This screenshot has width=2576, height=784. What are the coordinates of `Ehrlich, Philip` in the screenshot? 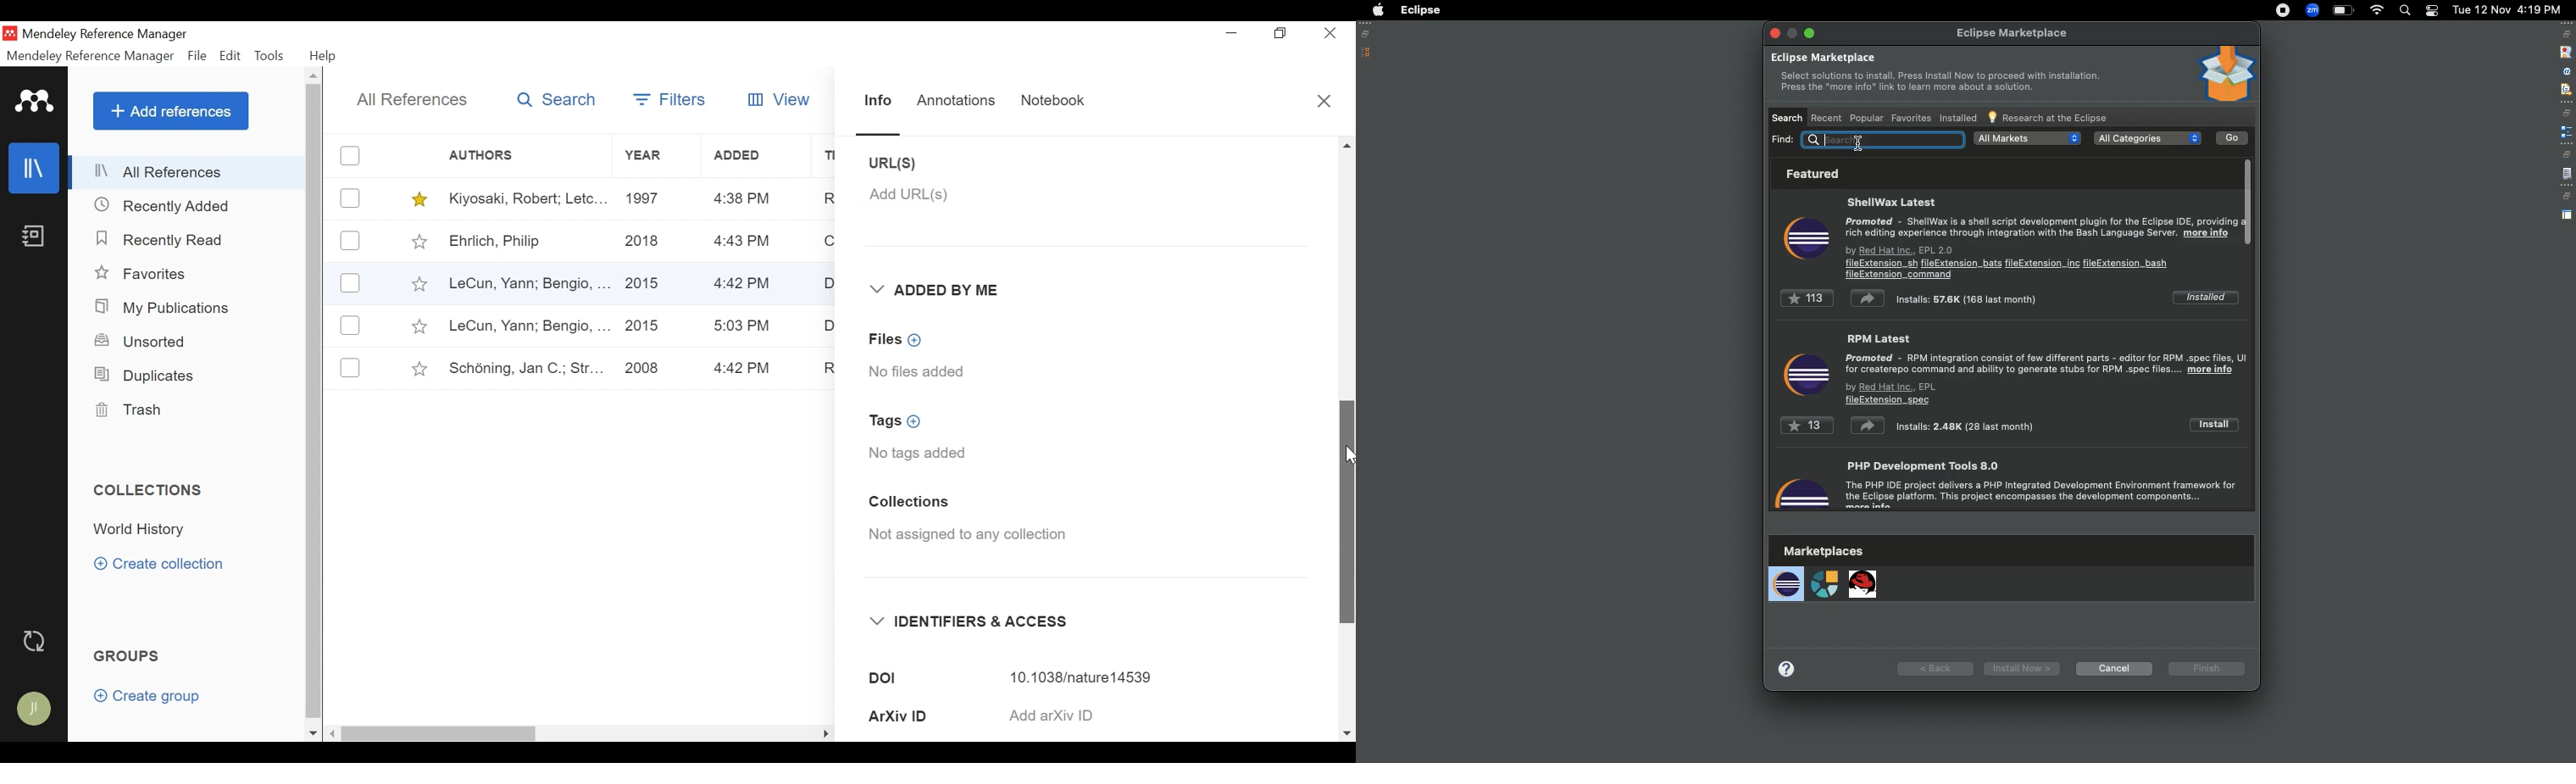 It's located at (527, 242).